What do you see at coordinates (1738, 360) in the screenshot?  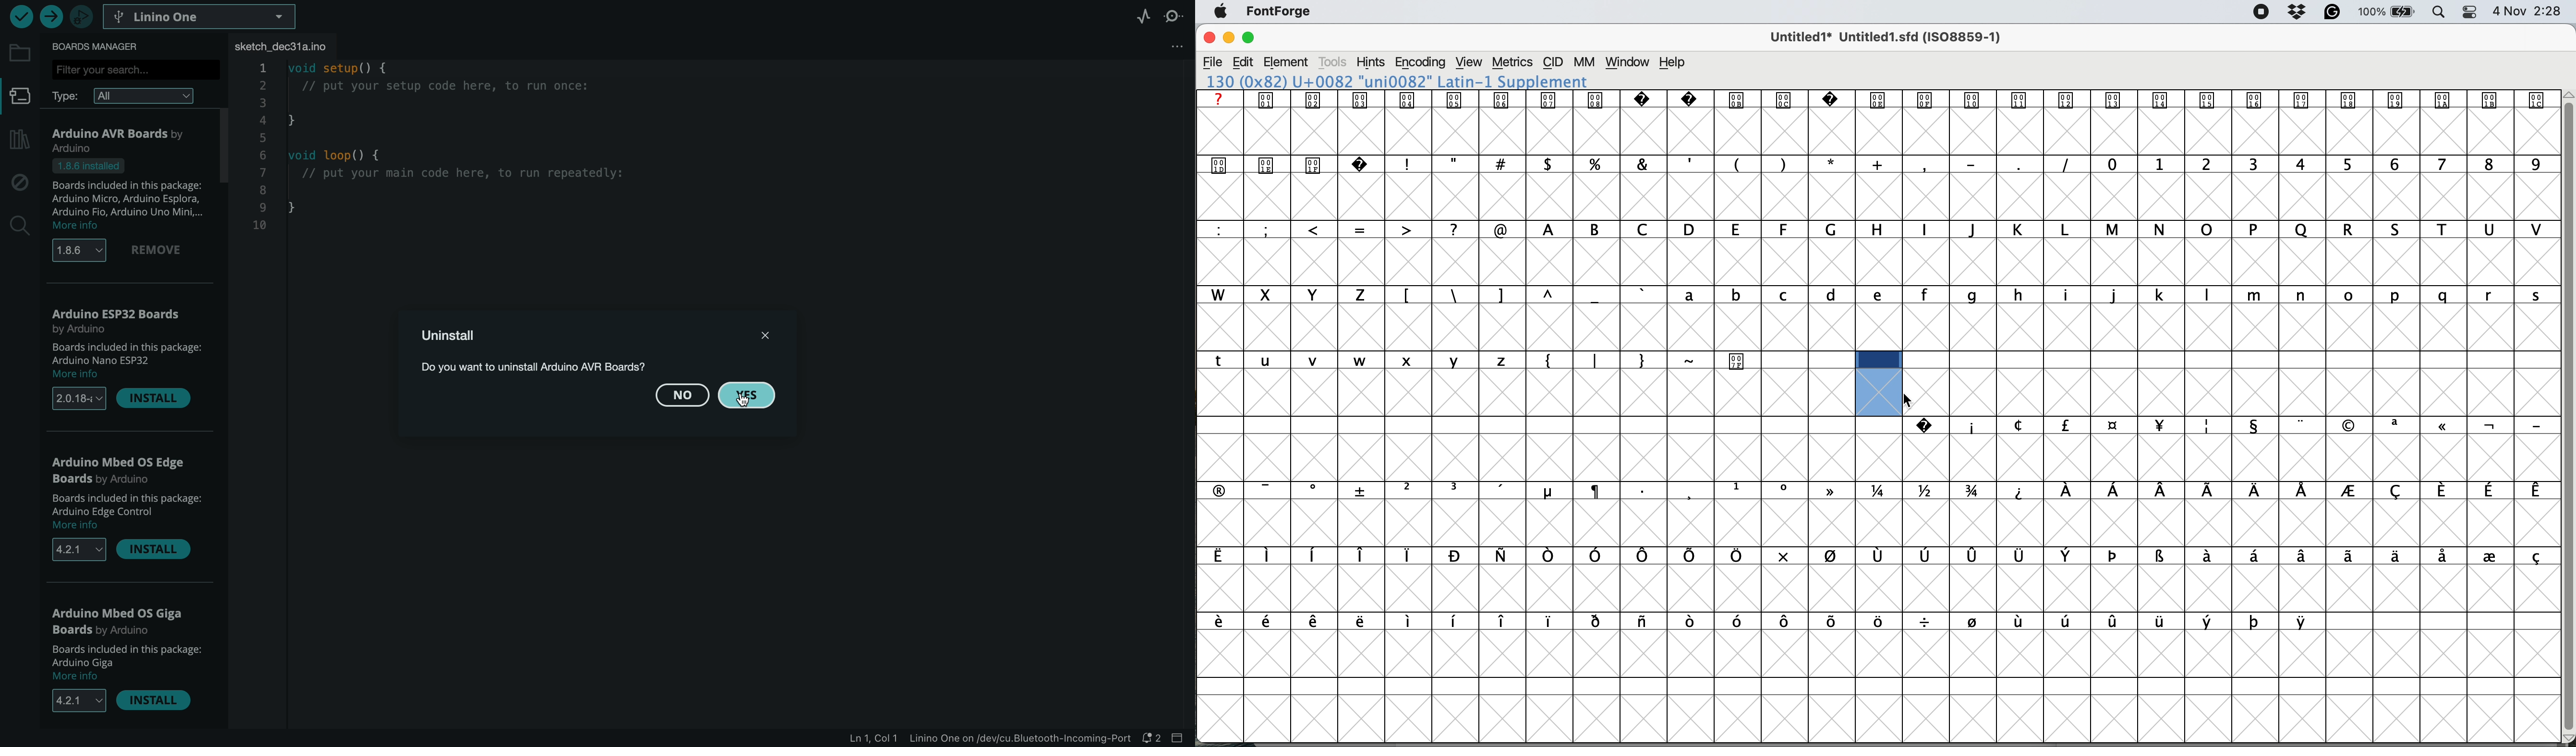 I see `symbol` at bounding box center [1738, 360].